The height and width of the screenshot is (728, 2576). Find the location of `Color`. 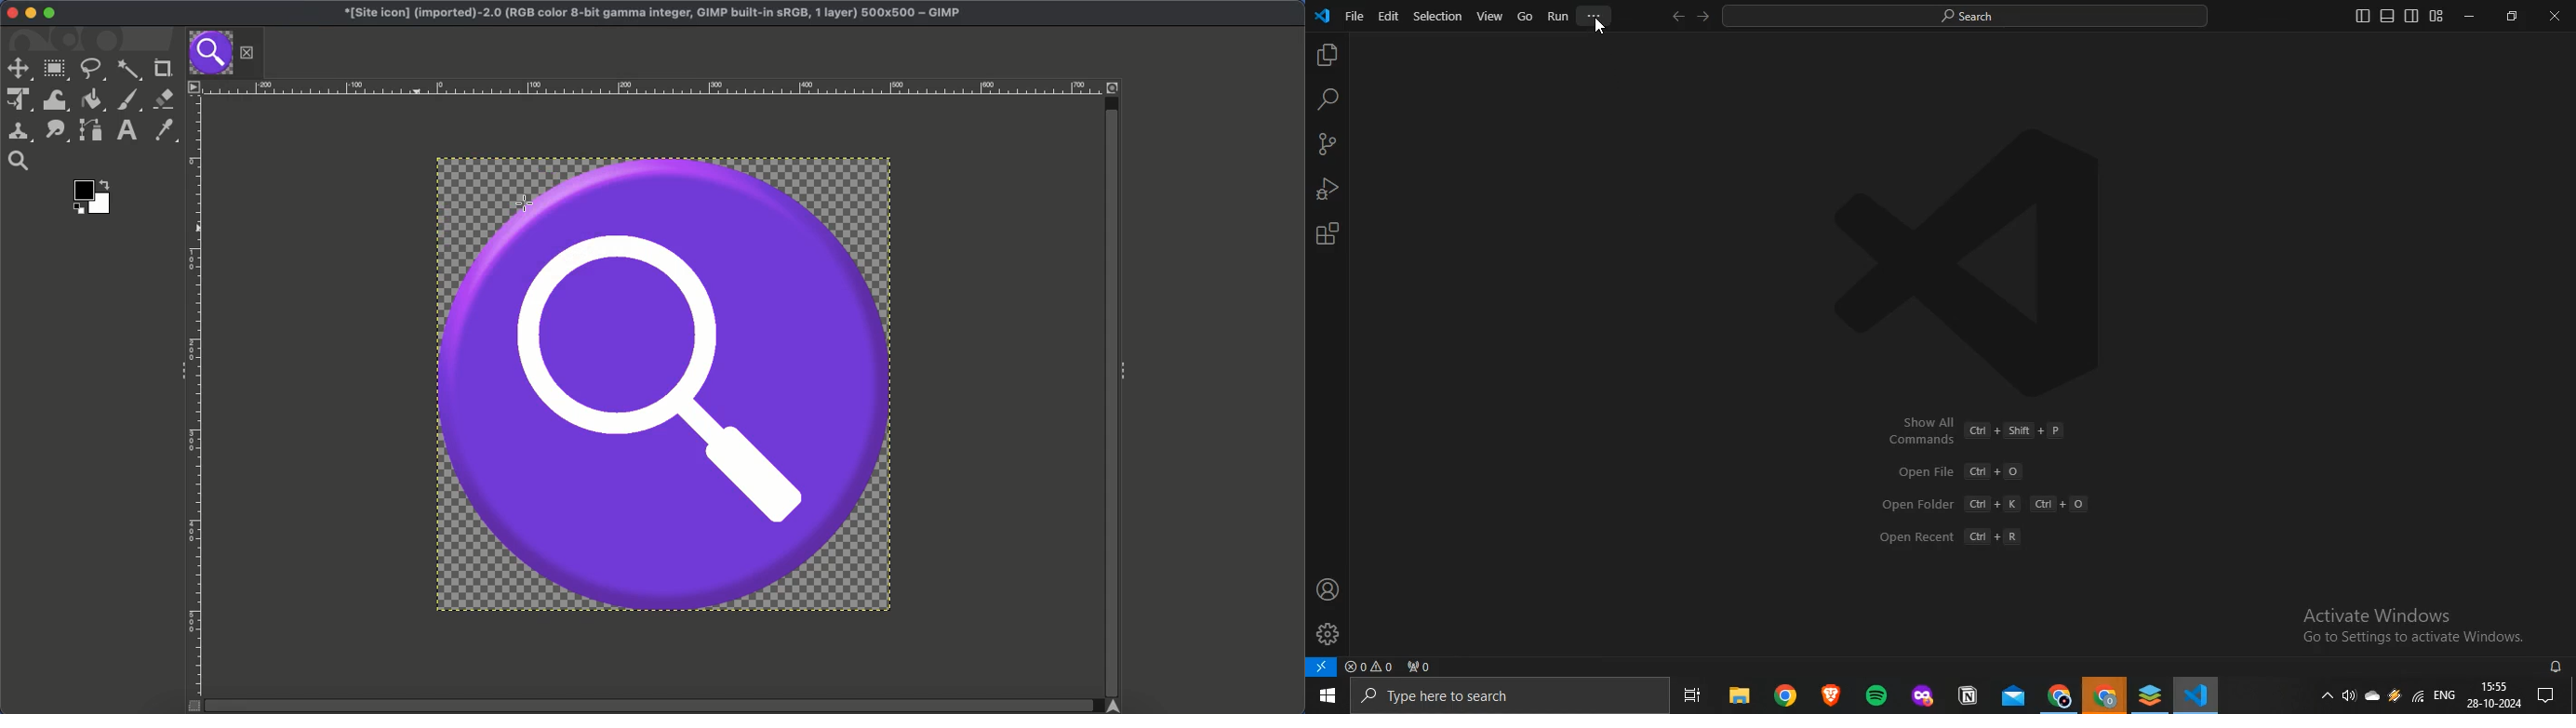

Color is located at coordinates (93, 196).